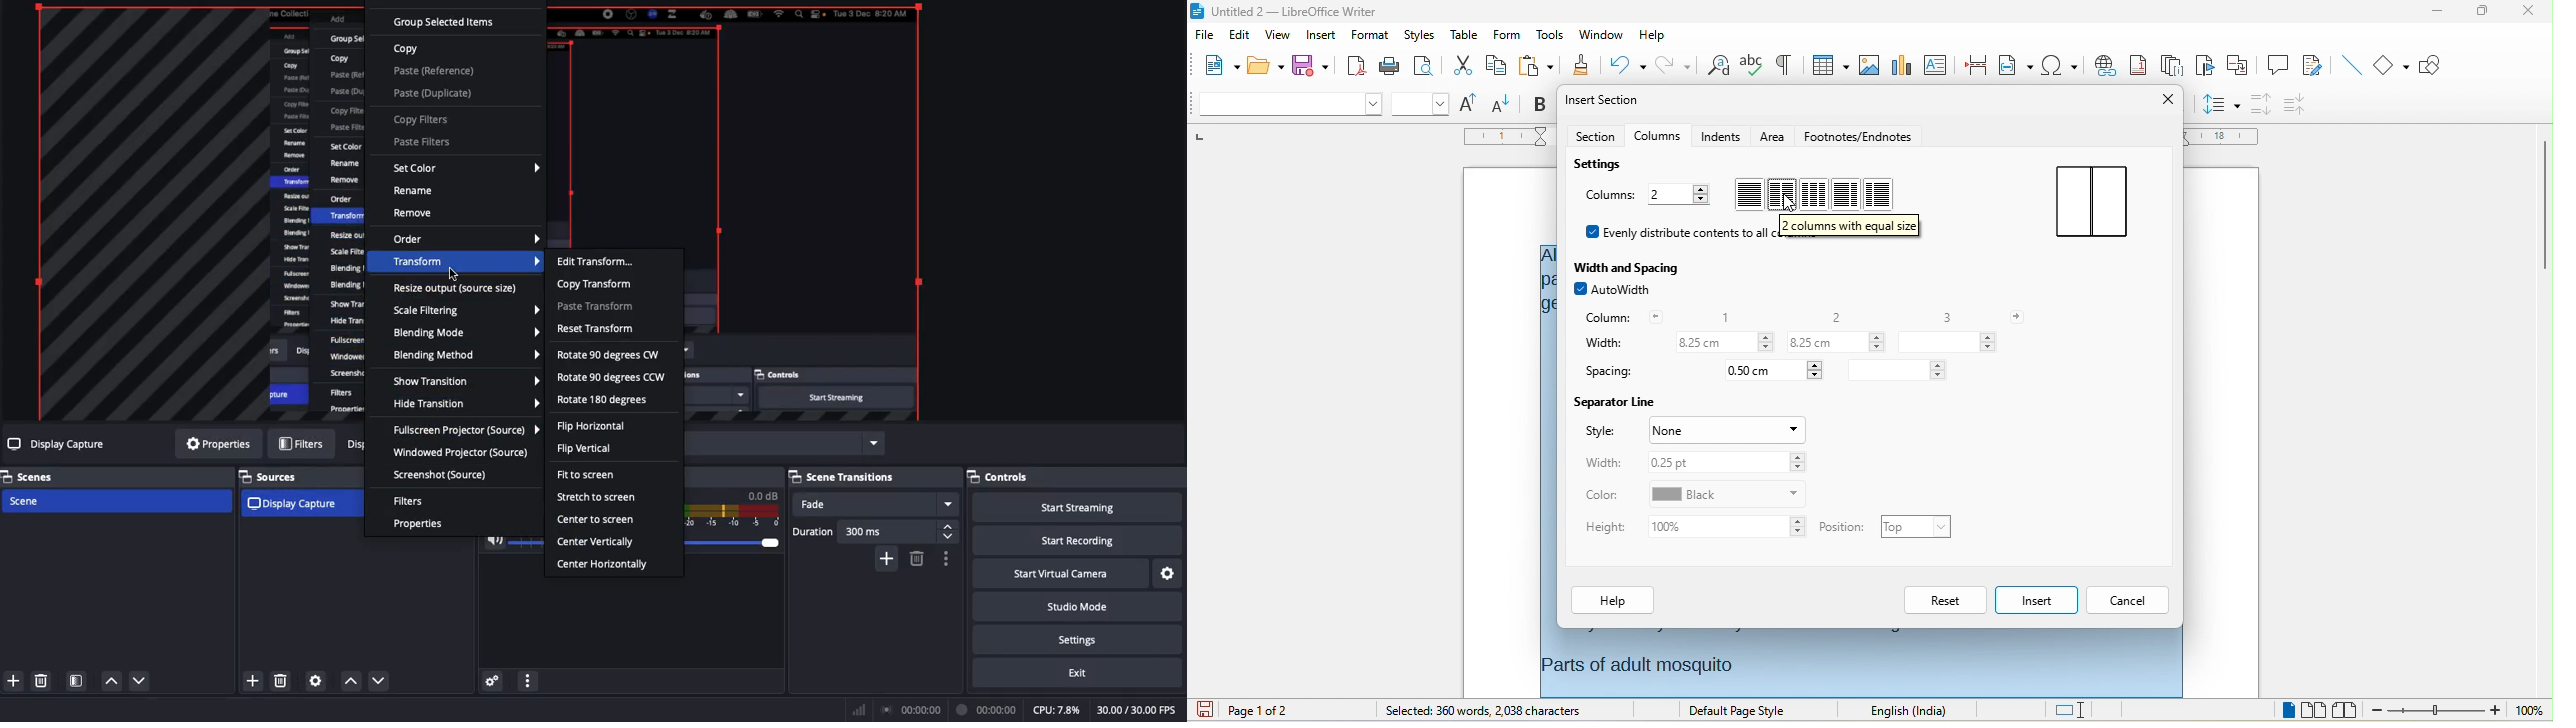  What do you see at coordinates (1495, 67) in the screenshot?
I see `copy` at bounding box center [1495, 67].